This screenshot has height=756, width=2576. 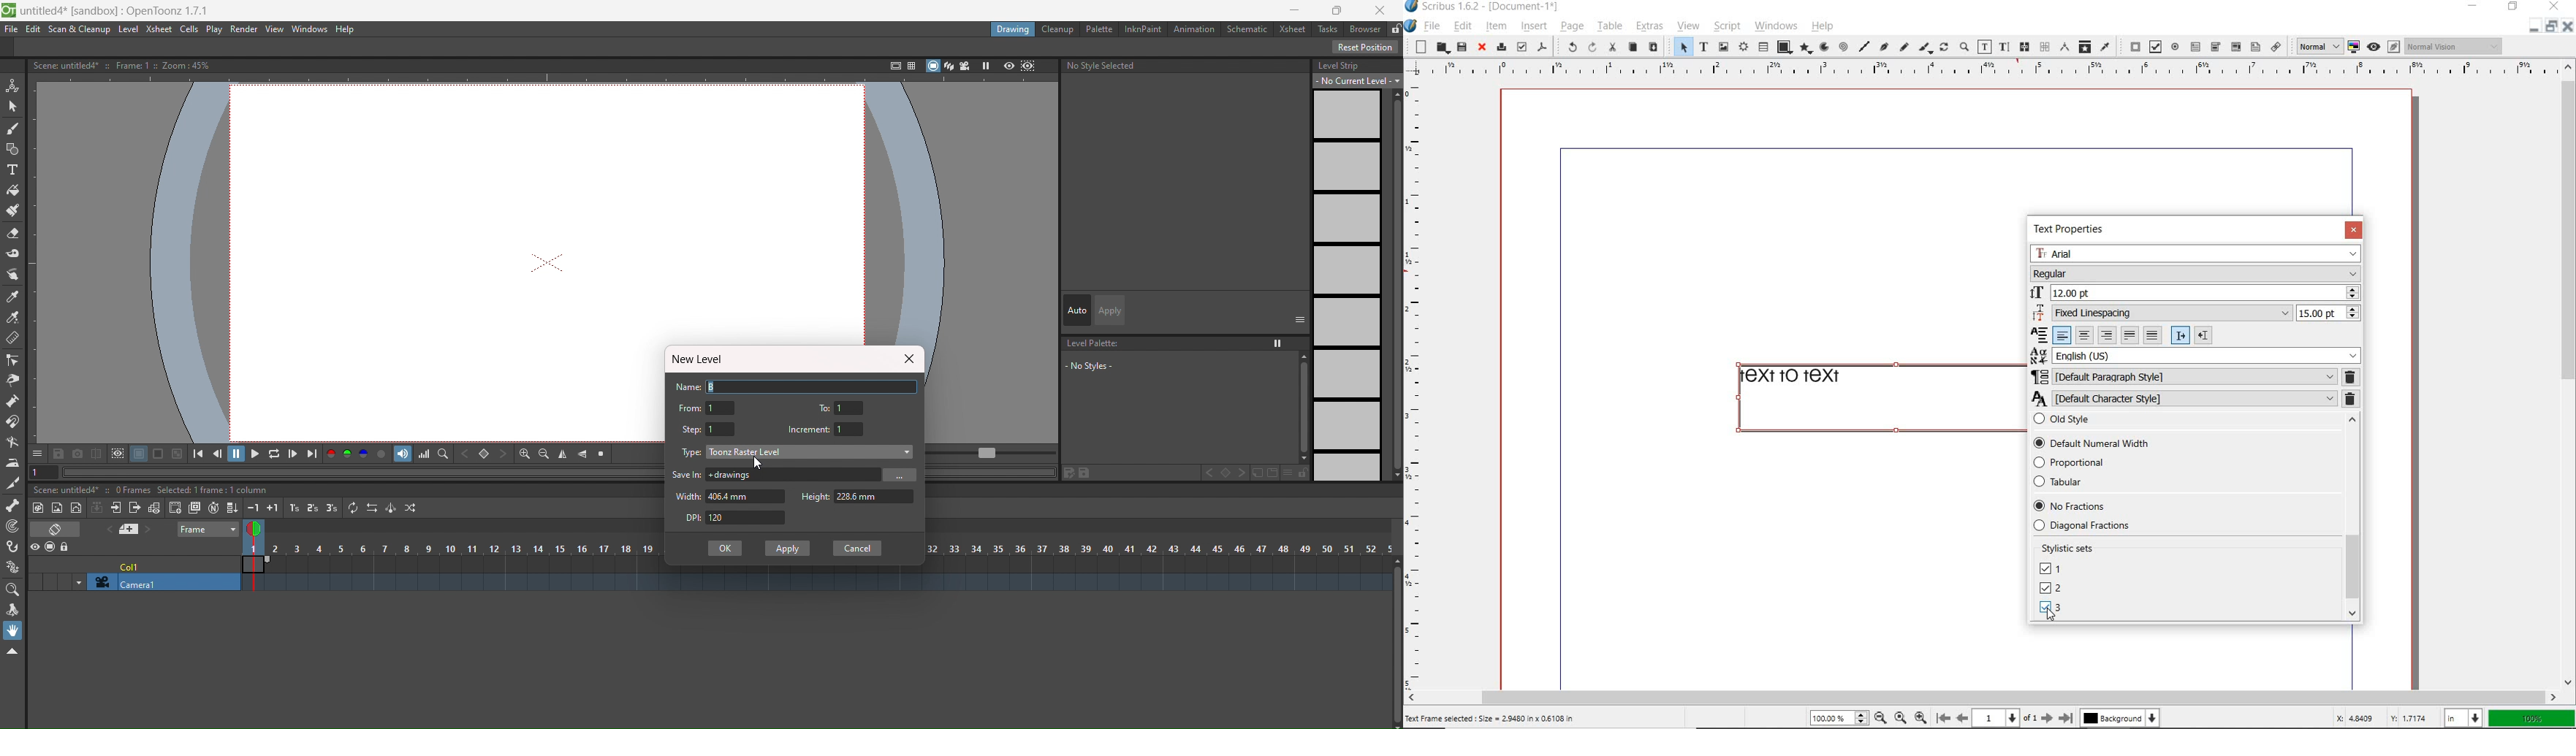 I want to click on Normal vision, so click(x=2454, y=47).